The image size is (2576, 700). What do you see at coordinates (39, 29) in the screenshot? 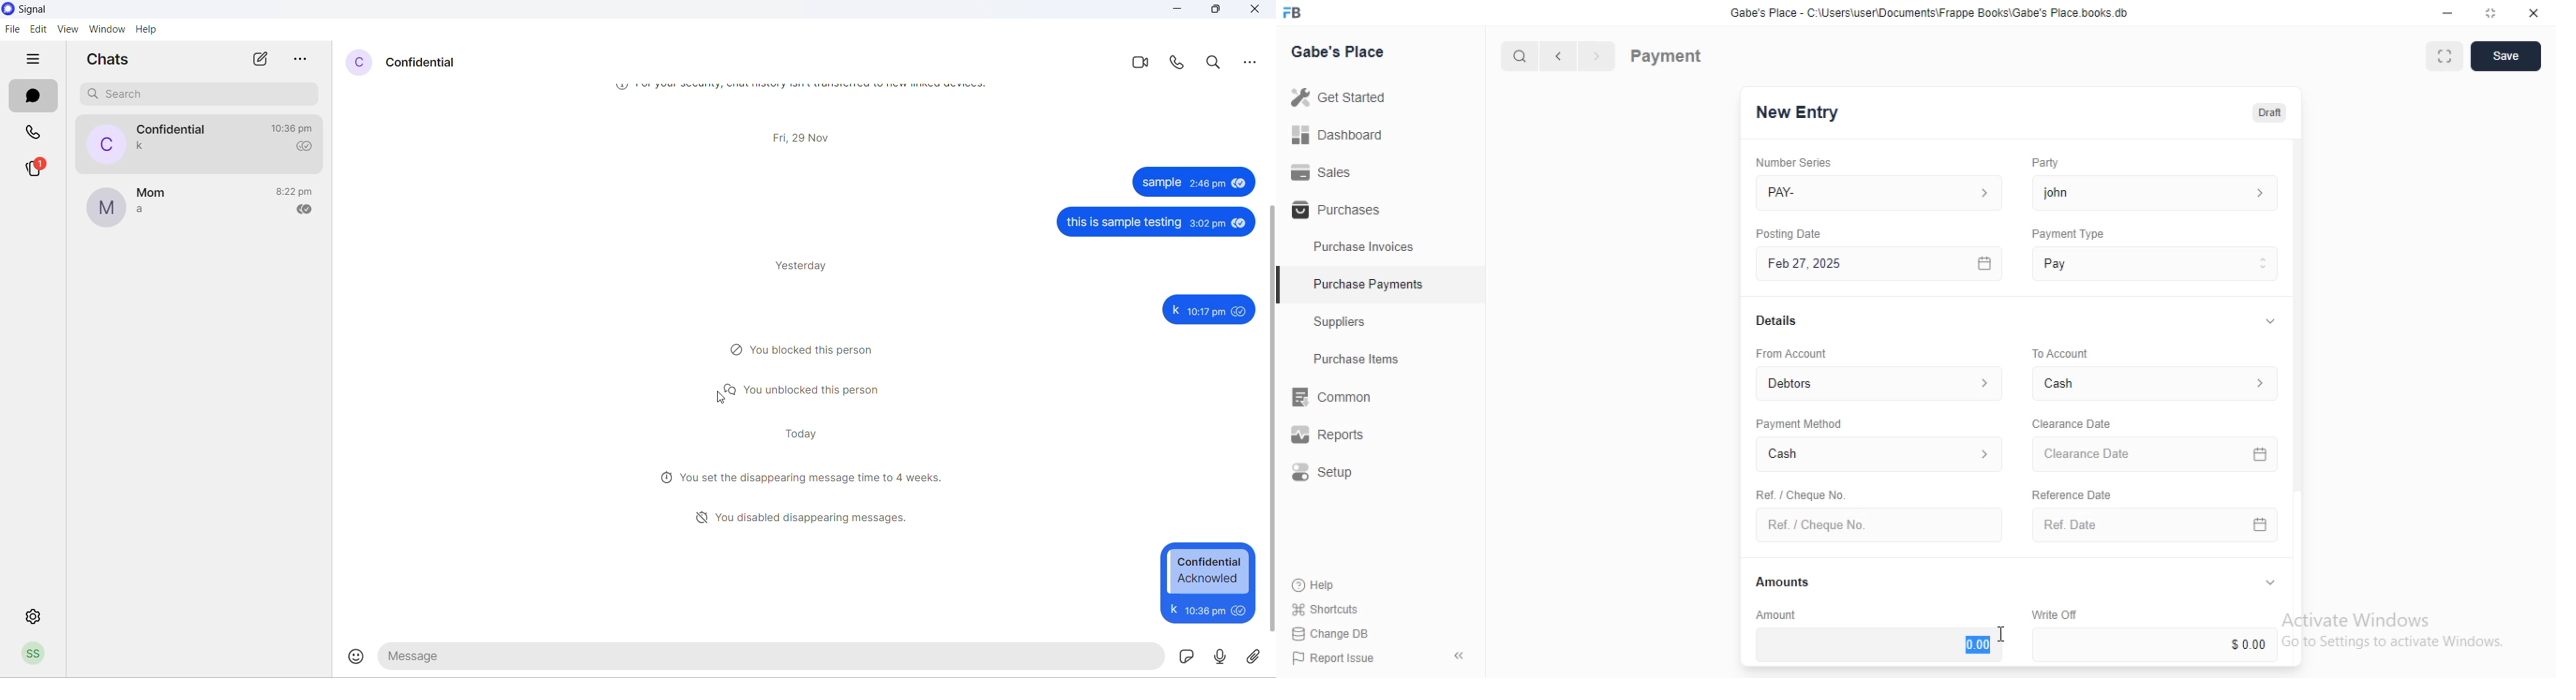
I see `edit` at bounding box center [39, 29].